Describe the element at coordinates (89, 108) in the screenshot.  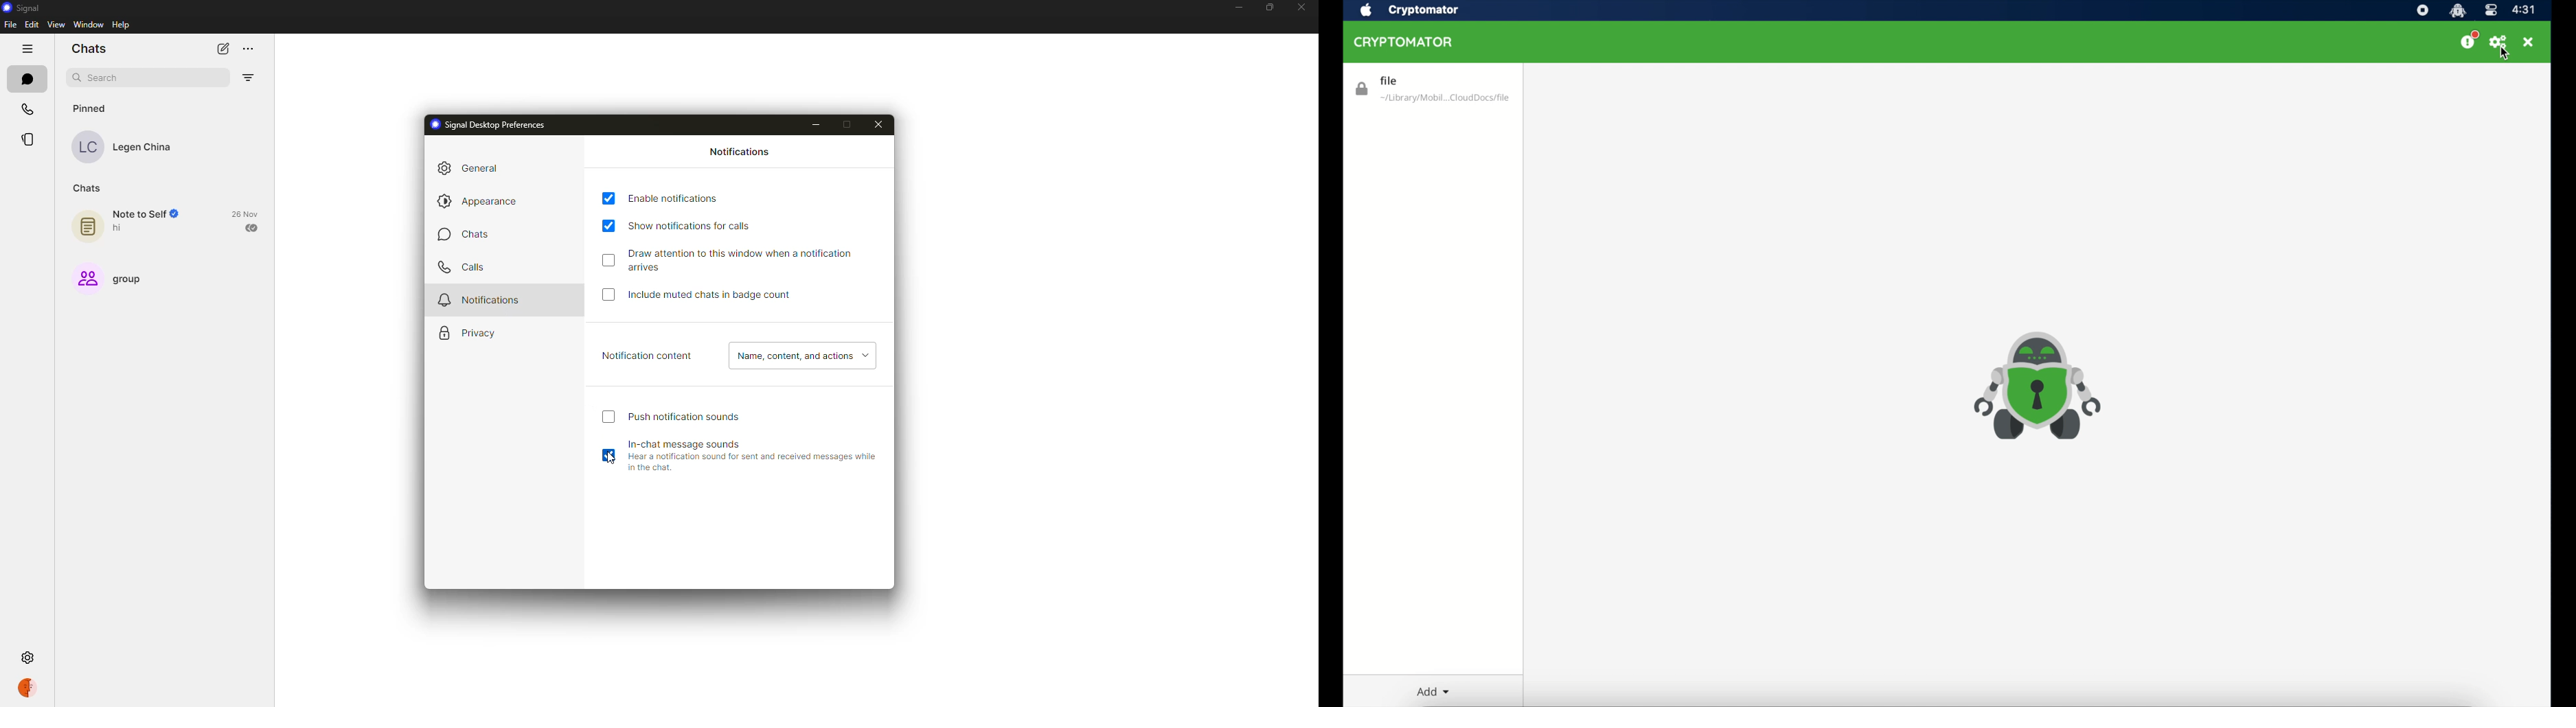
I see `pinned` at that location.